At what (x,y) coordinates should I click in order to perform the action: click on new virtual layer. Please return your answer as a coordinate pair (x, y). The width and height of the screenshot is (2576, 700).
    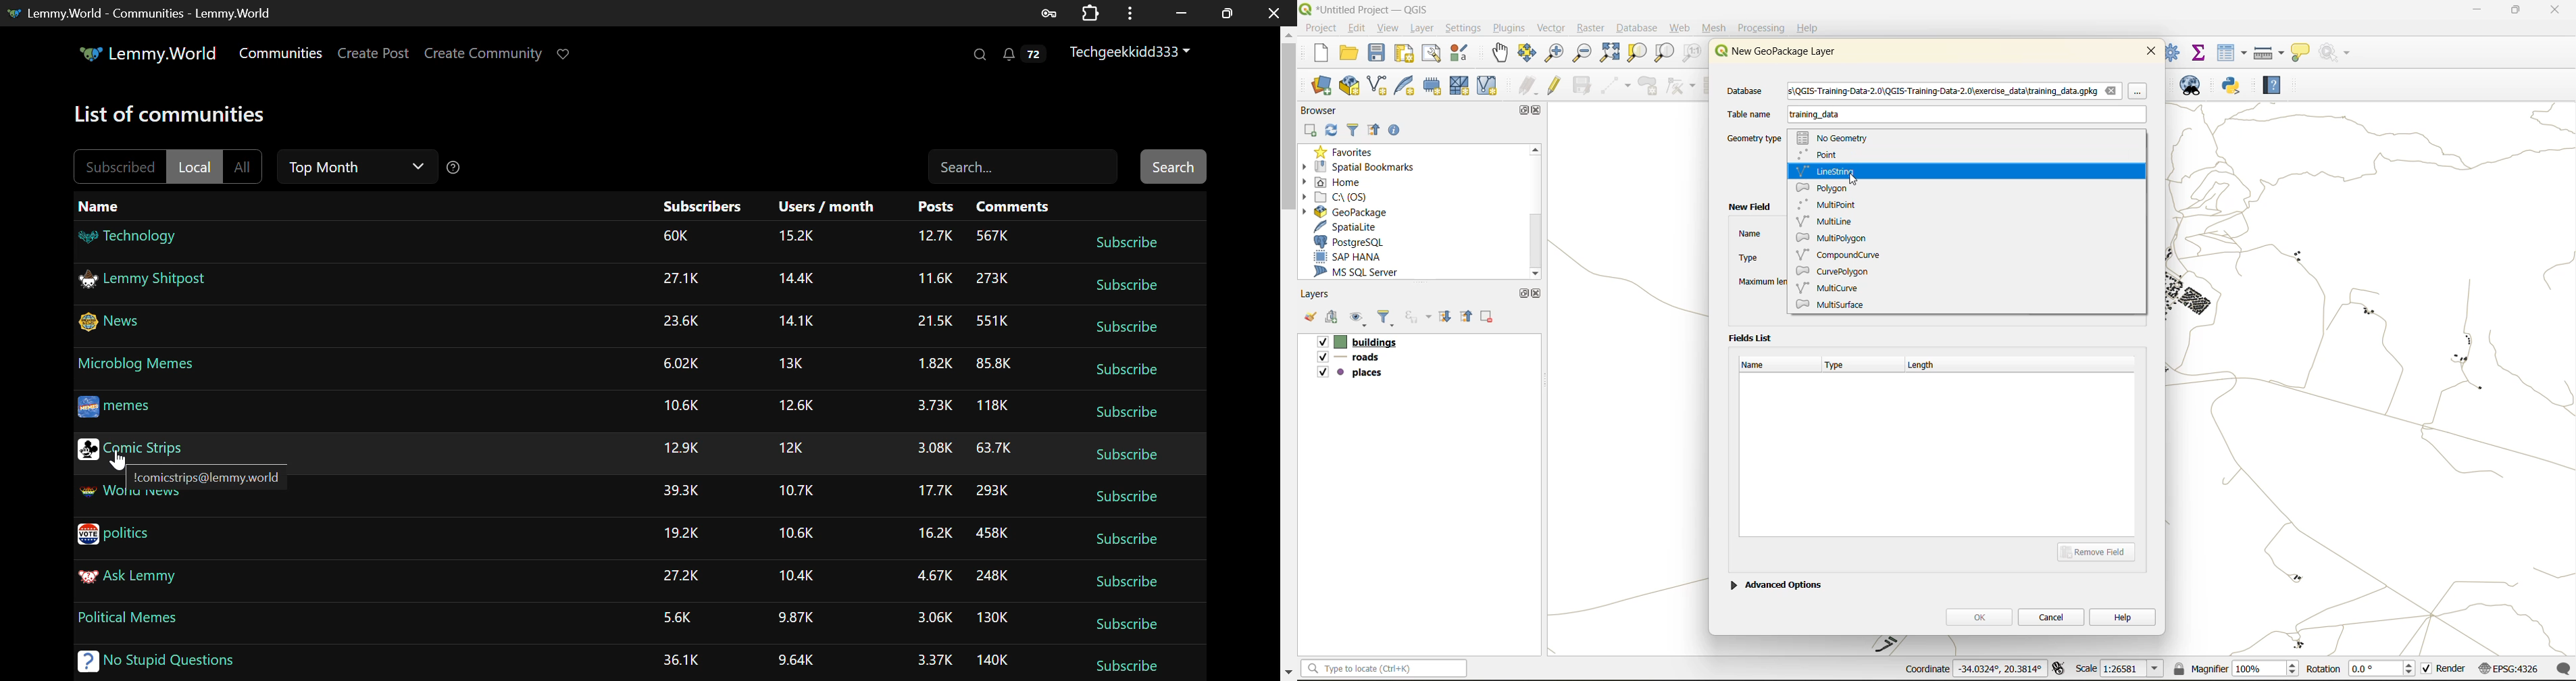
    Looking at the image, I should click on (1487, 86).